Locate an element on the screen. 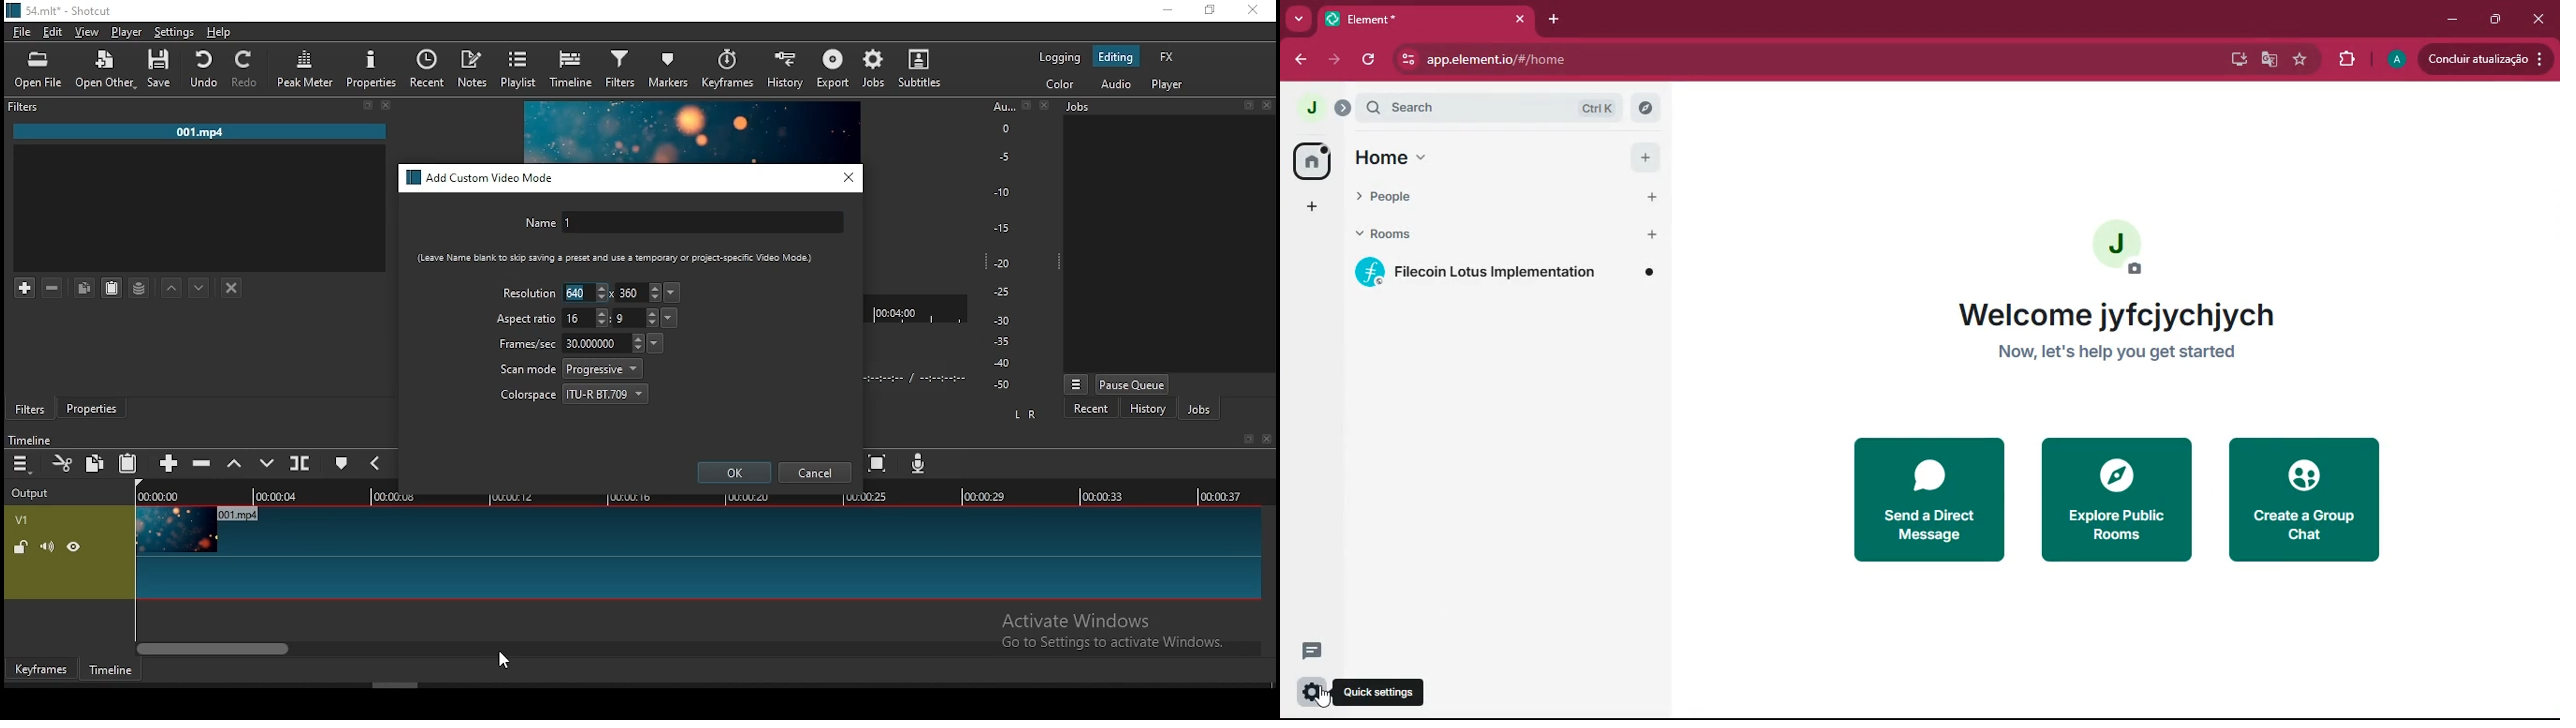 This screenshot has width=2576, height=728. zoom timeline to fit is located at coordinates (879, 465).